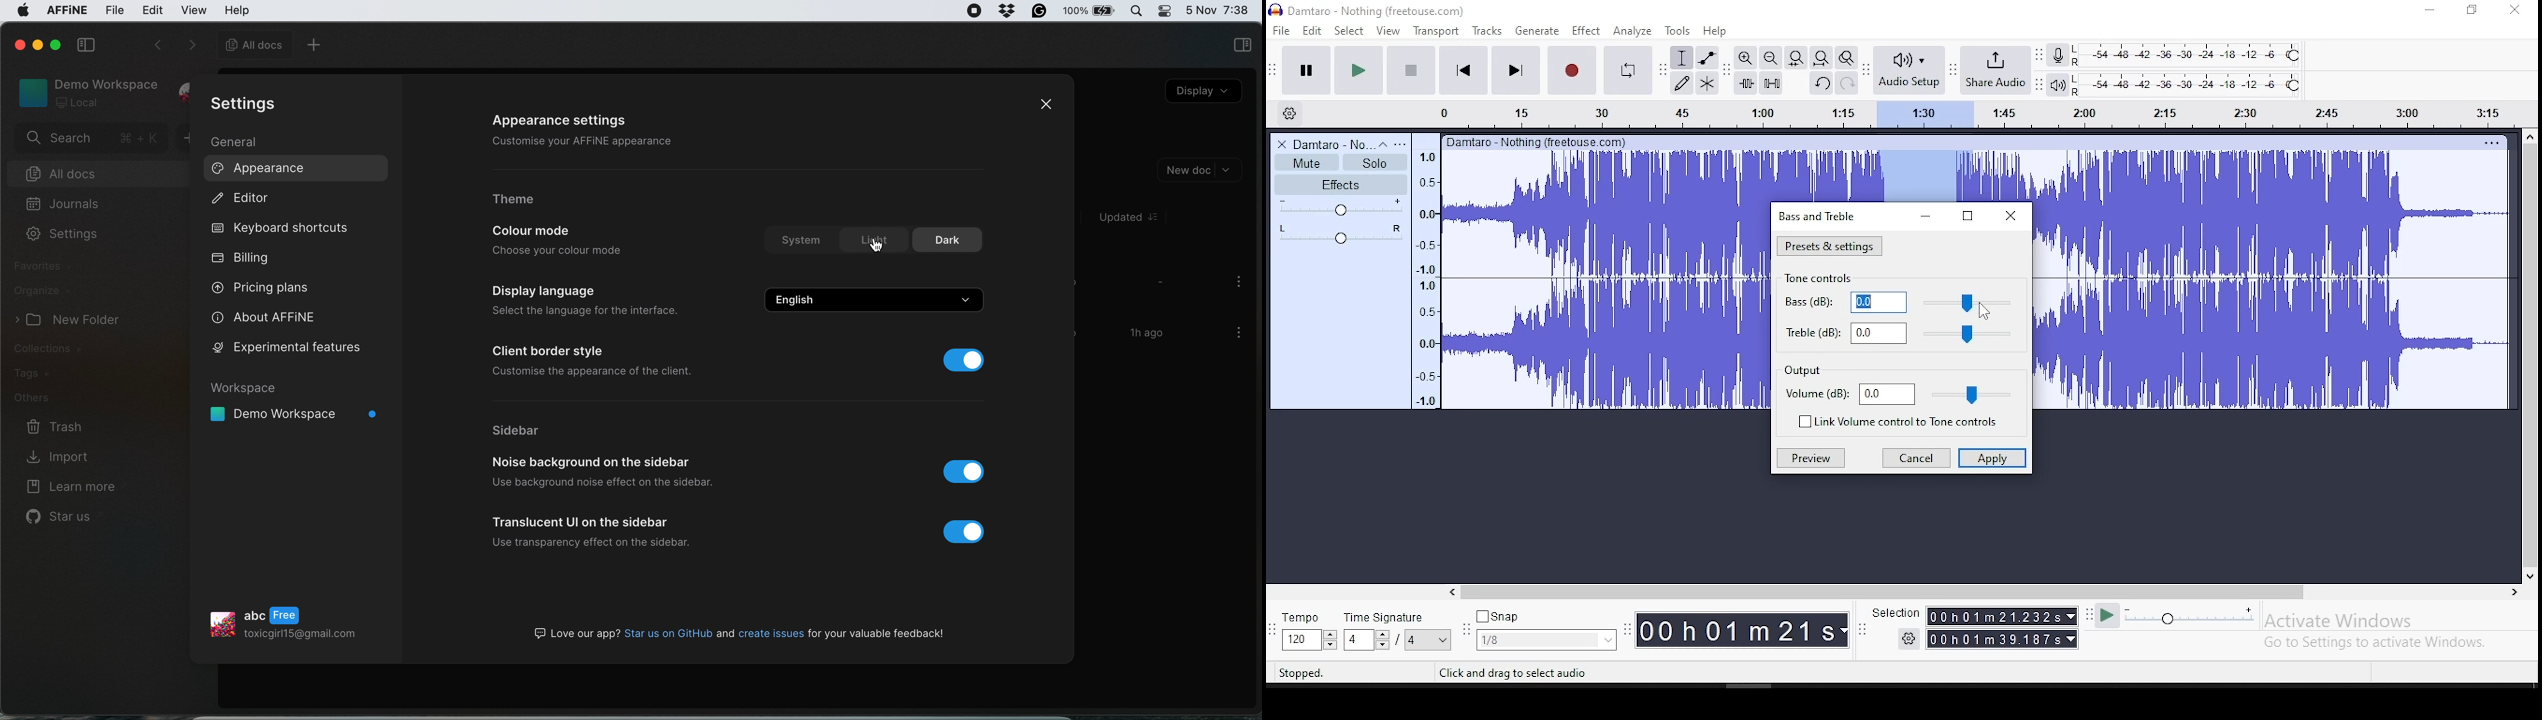  I want to click on experimental features, so click(289, 348).